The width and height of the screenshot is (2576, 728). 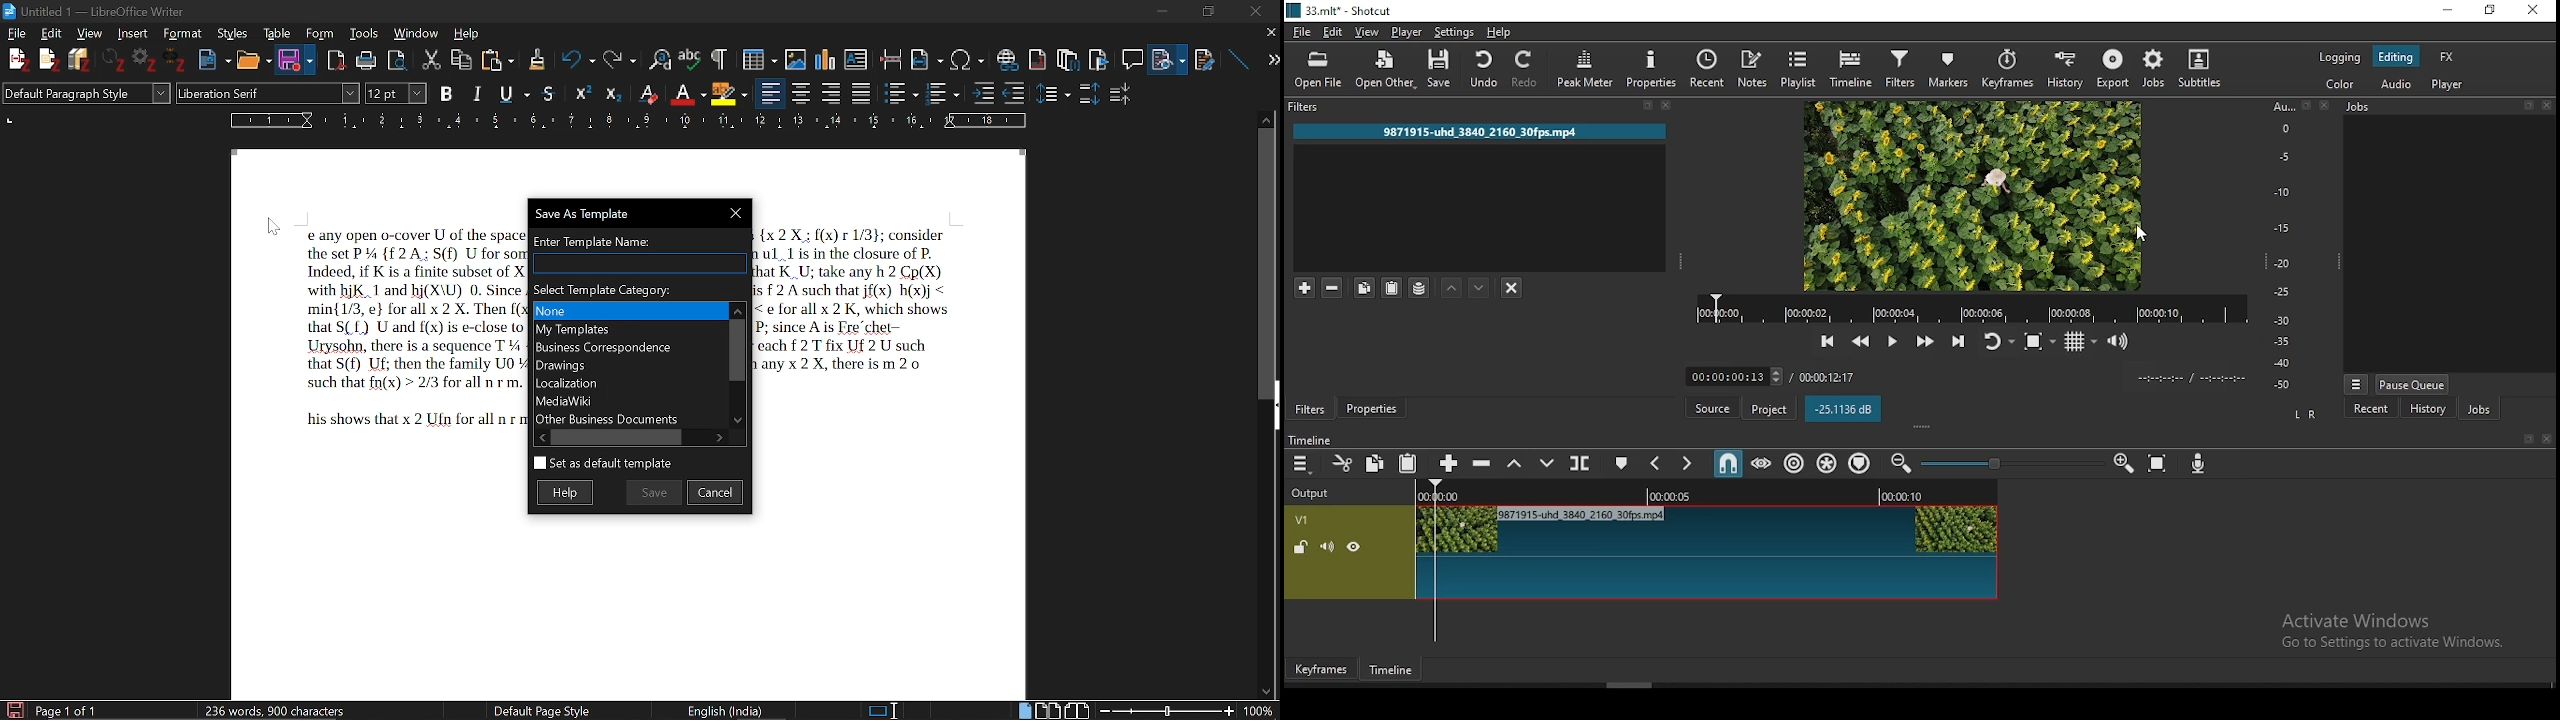 I want to click on unlocked, so click(x=1300, y=547).